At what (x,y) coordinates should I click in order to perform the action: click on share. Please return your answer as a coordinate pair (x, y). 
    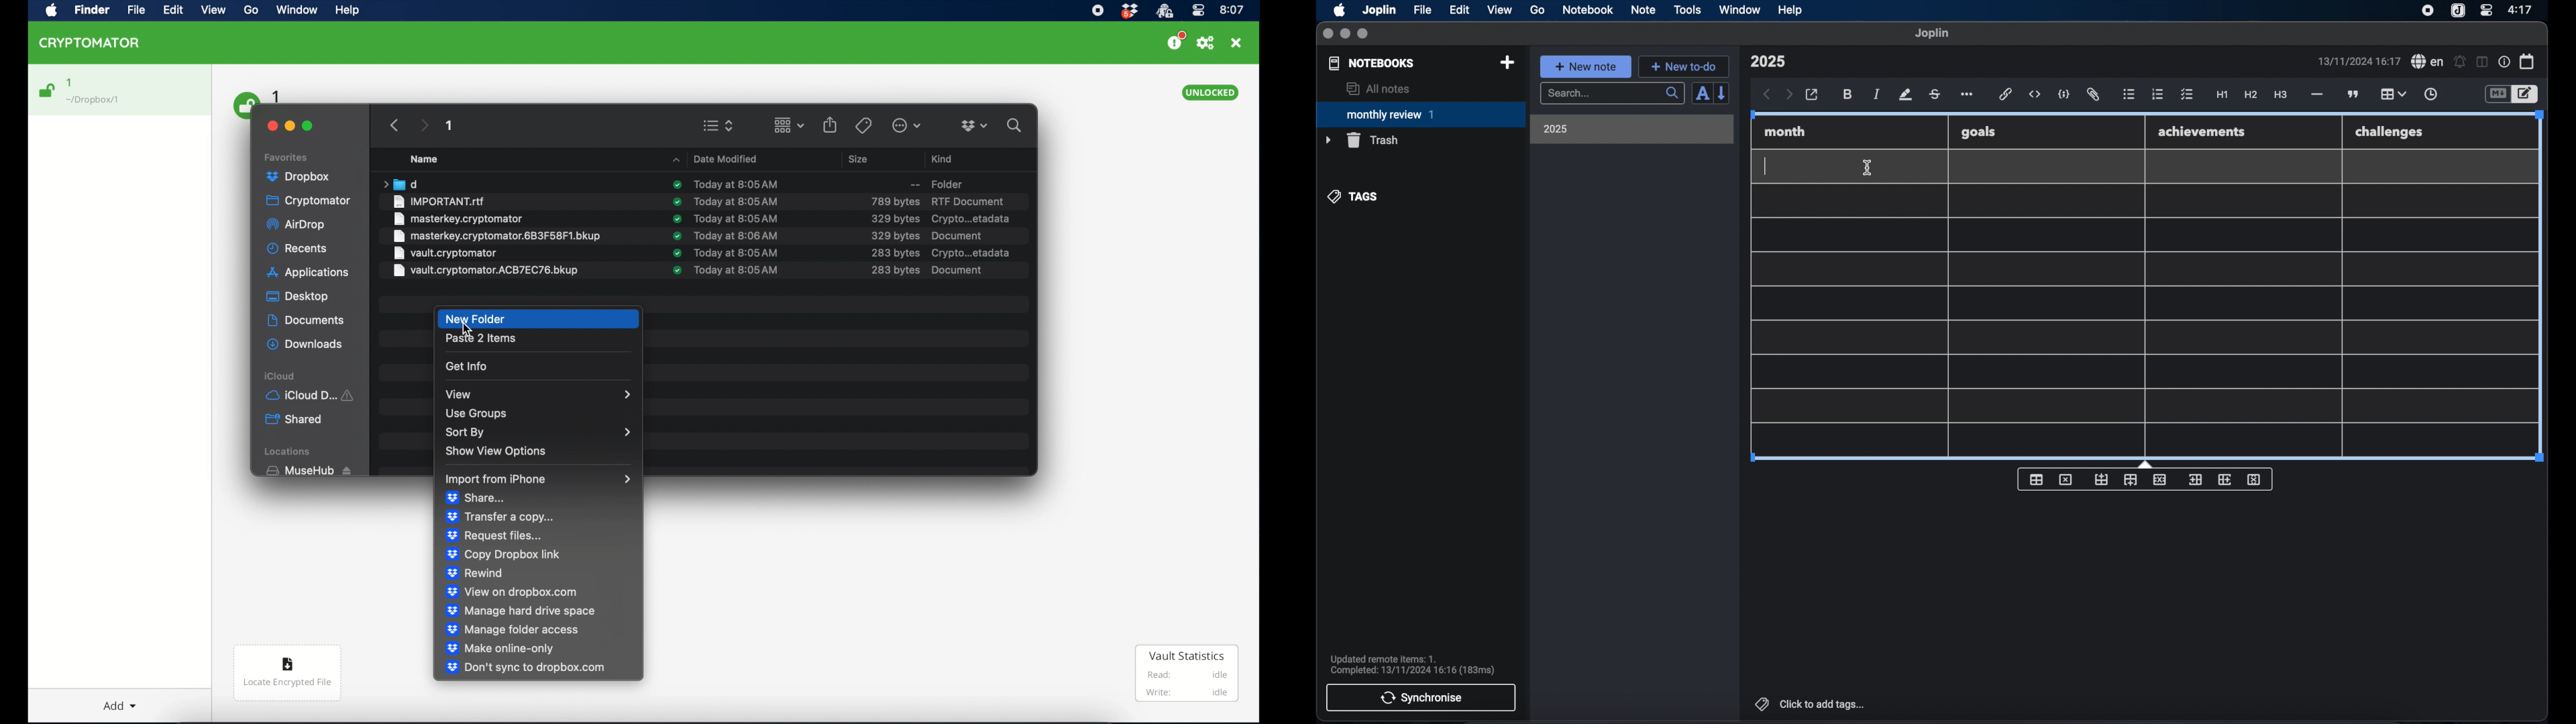
    Looking at the image, I should click on (830, 124).